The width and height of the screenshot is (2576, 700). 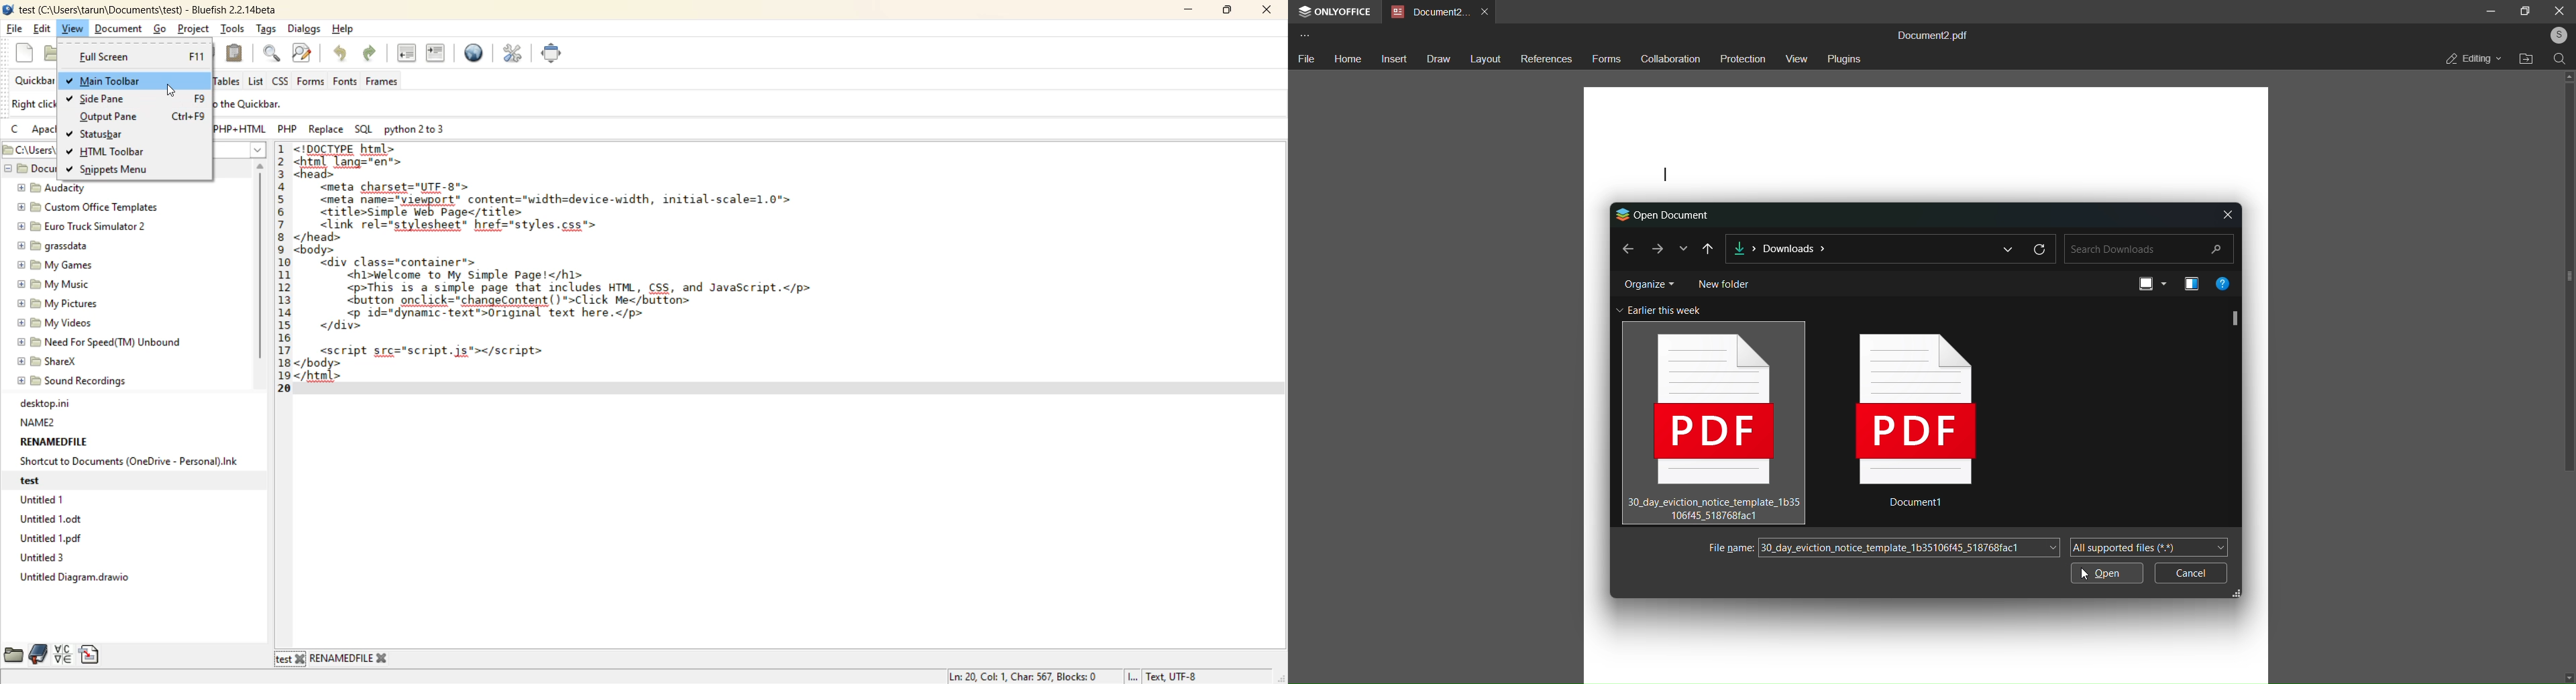 I want to click on html toolbar, so click(x=121, y=153).